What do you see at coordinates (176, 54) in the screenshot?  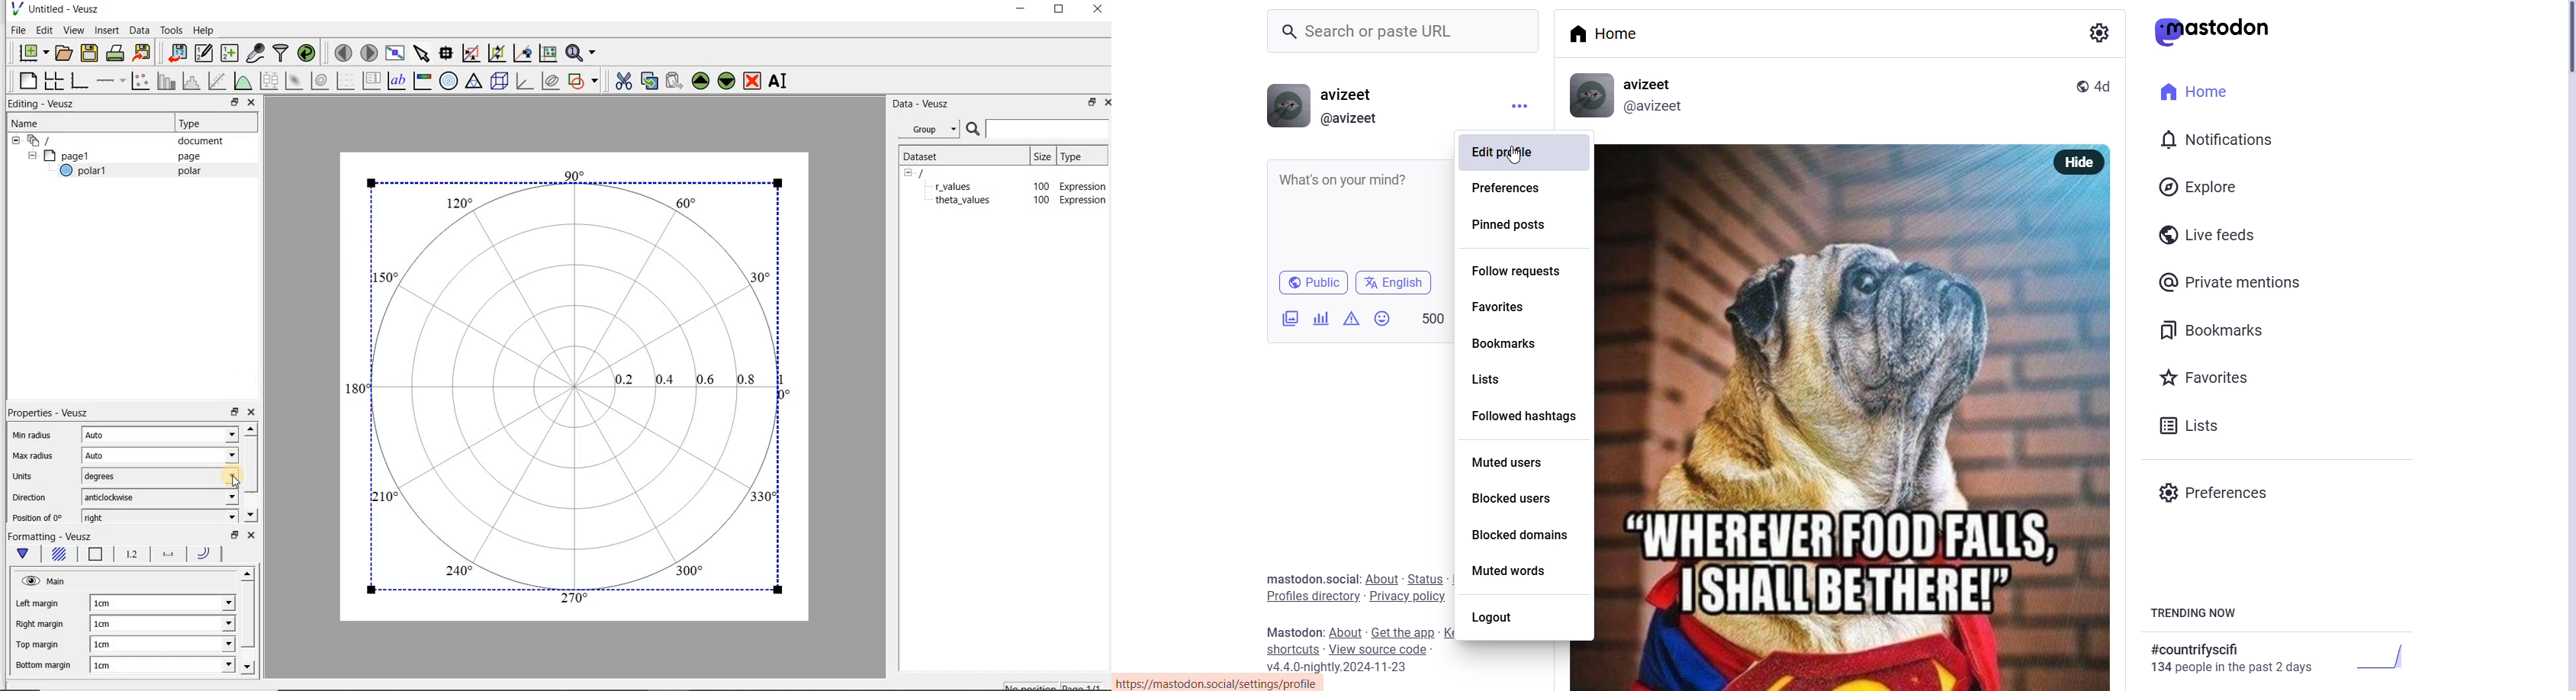 I see `import data into Veusz` at bounding box center [176, 54].